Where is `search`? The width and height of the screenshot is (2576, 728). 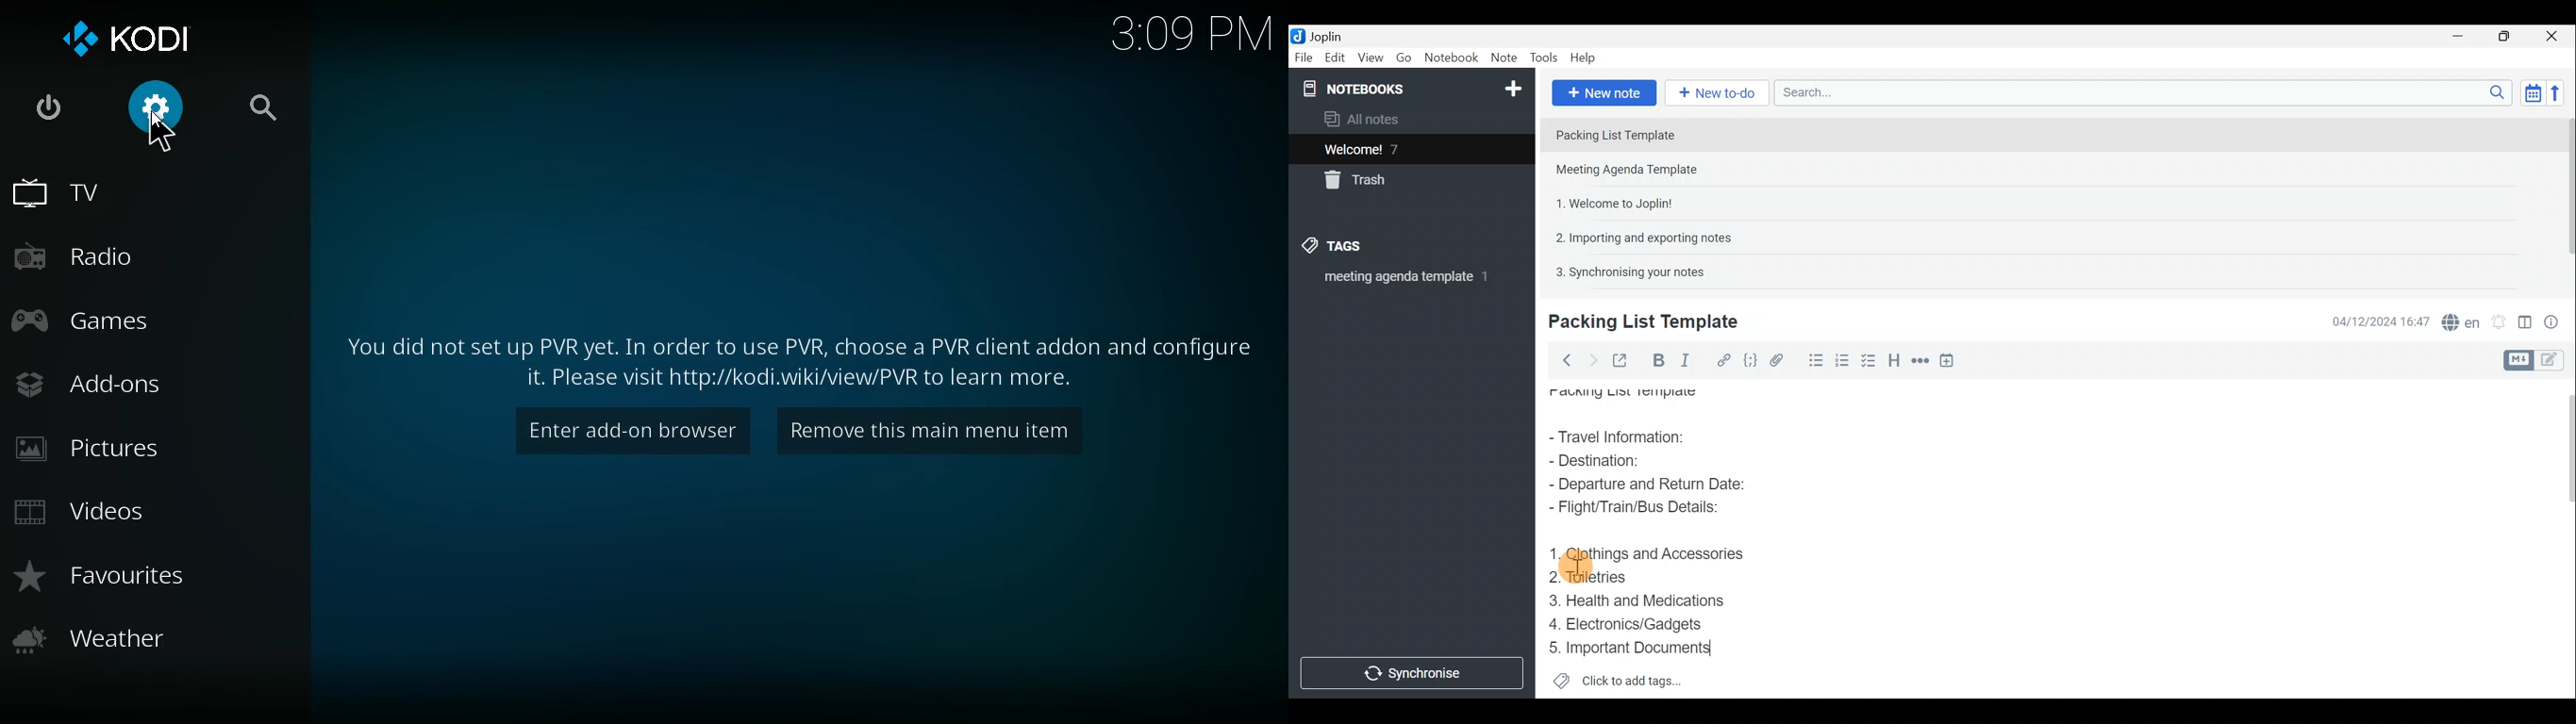
search is located at coordinates (259, 104).